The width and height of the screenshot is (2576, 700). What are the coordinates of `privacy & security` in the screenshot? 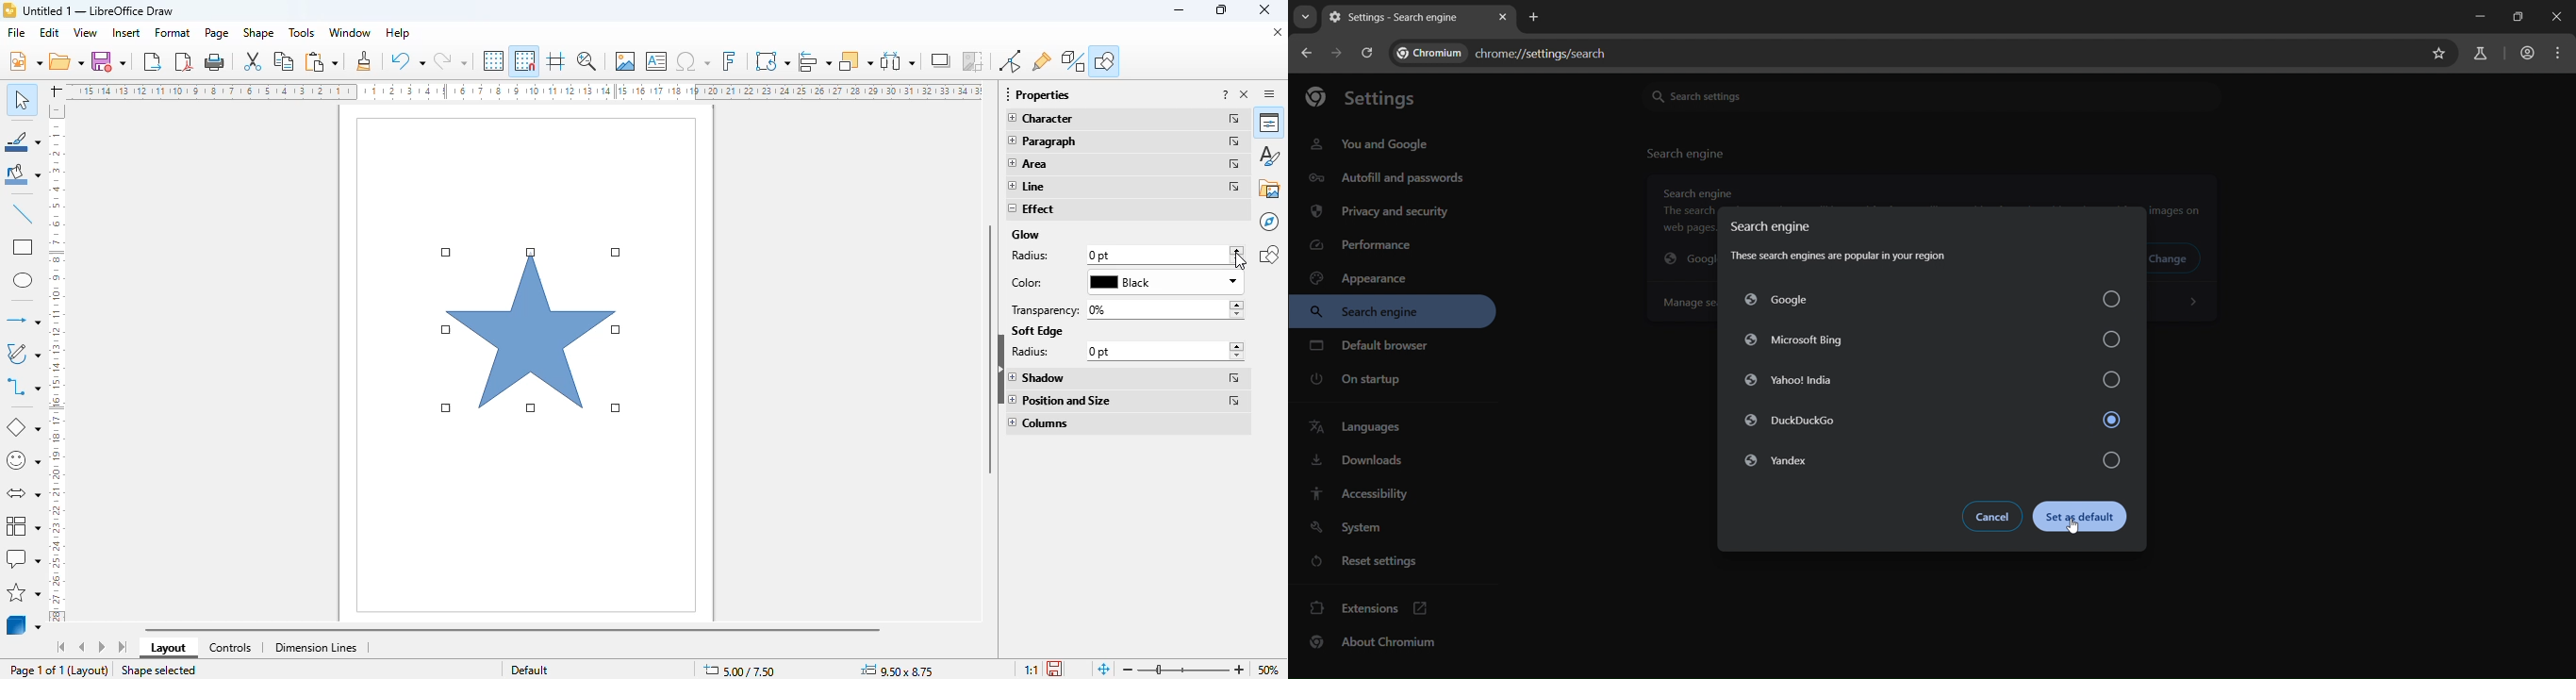 It's located at (1379, 213).